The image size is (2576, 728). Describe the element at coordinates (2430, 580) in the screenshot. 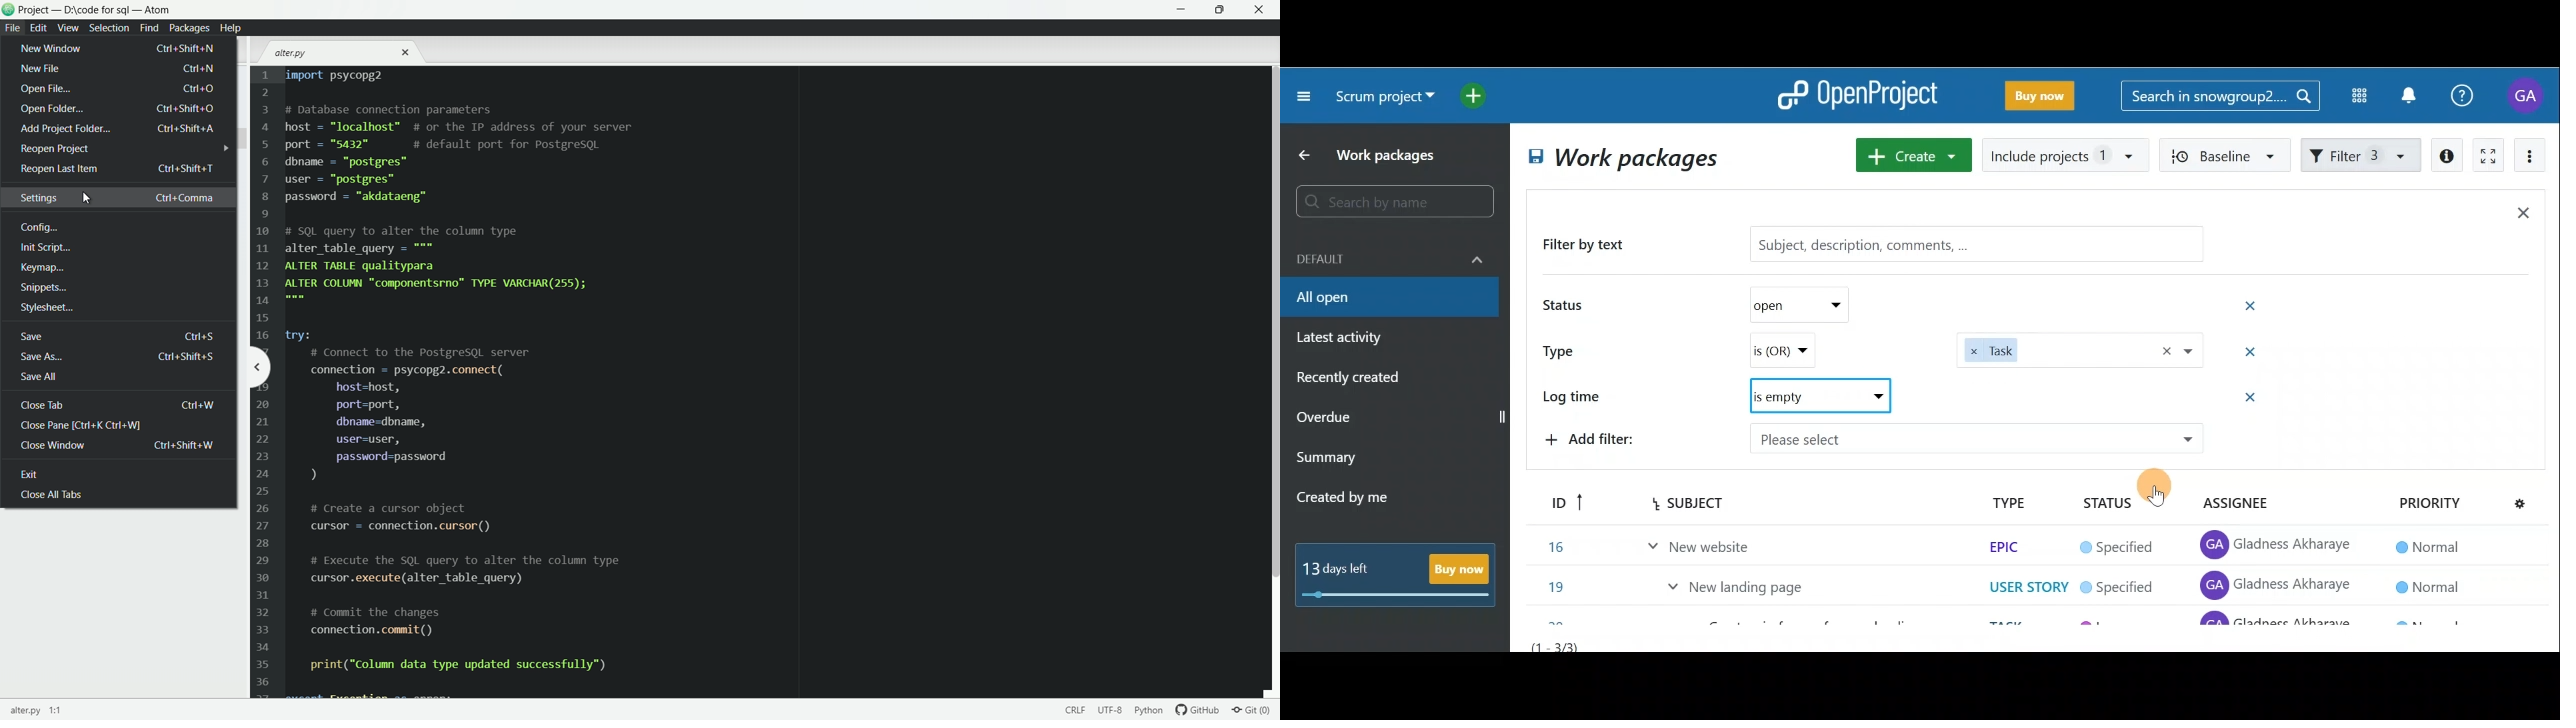

I see `normal` at that location.